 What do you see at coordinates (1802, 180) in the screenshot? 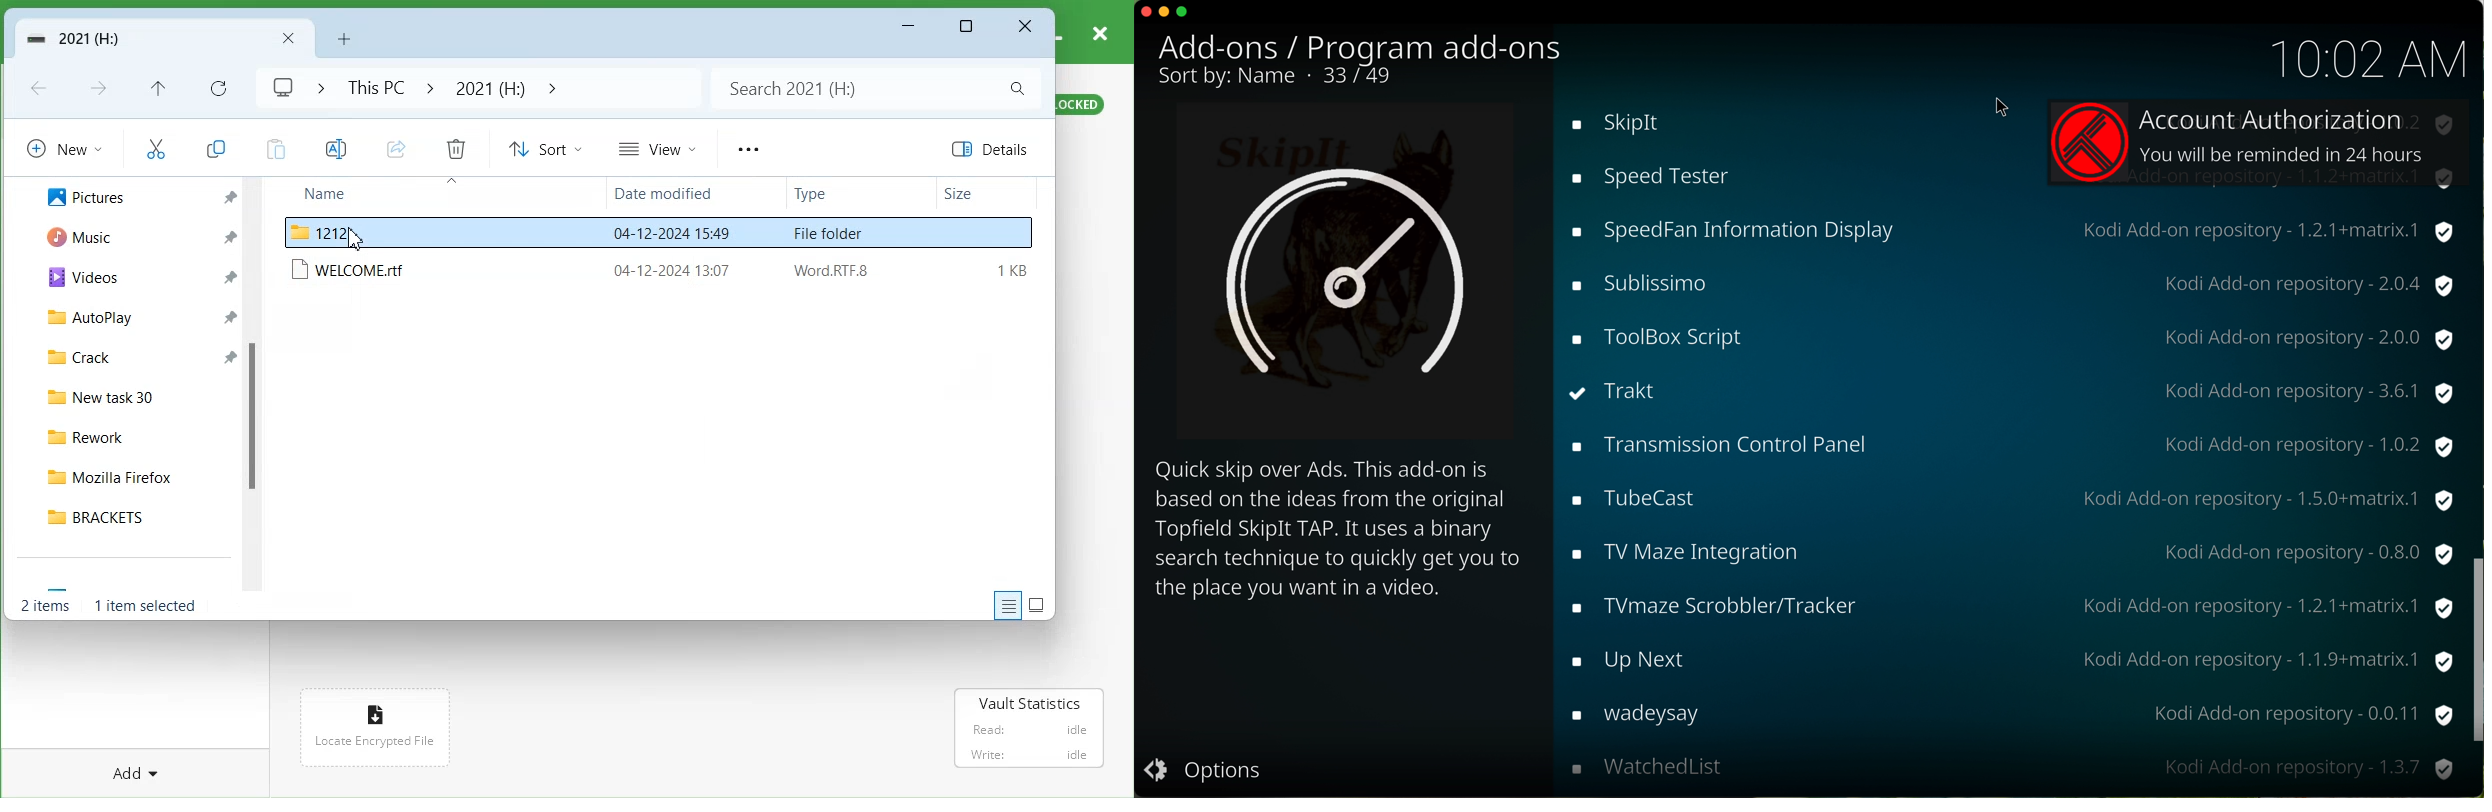
I see `click on trakt` at bounding box center [1802, 180].